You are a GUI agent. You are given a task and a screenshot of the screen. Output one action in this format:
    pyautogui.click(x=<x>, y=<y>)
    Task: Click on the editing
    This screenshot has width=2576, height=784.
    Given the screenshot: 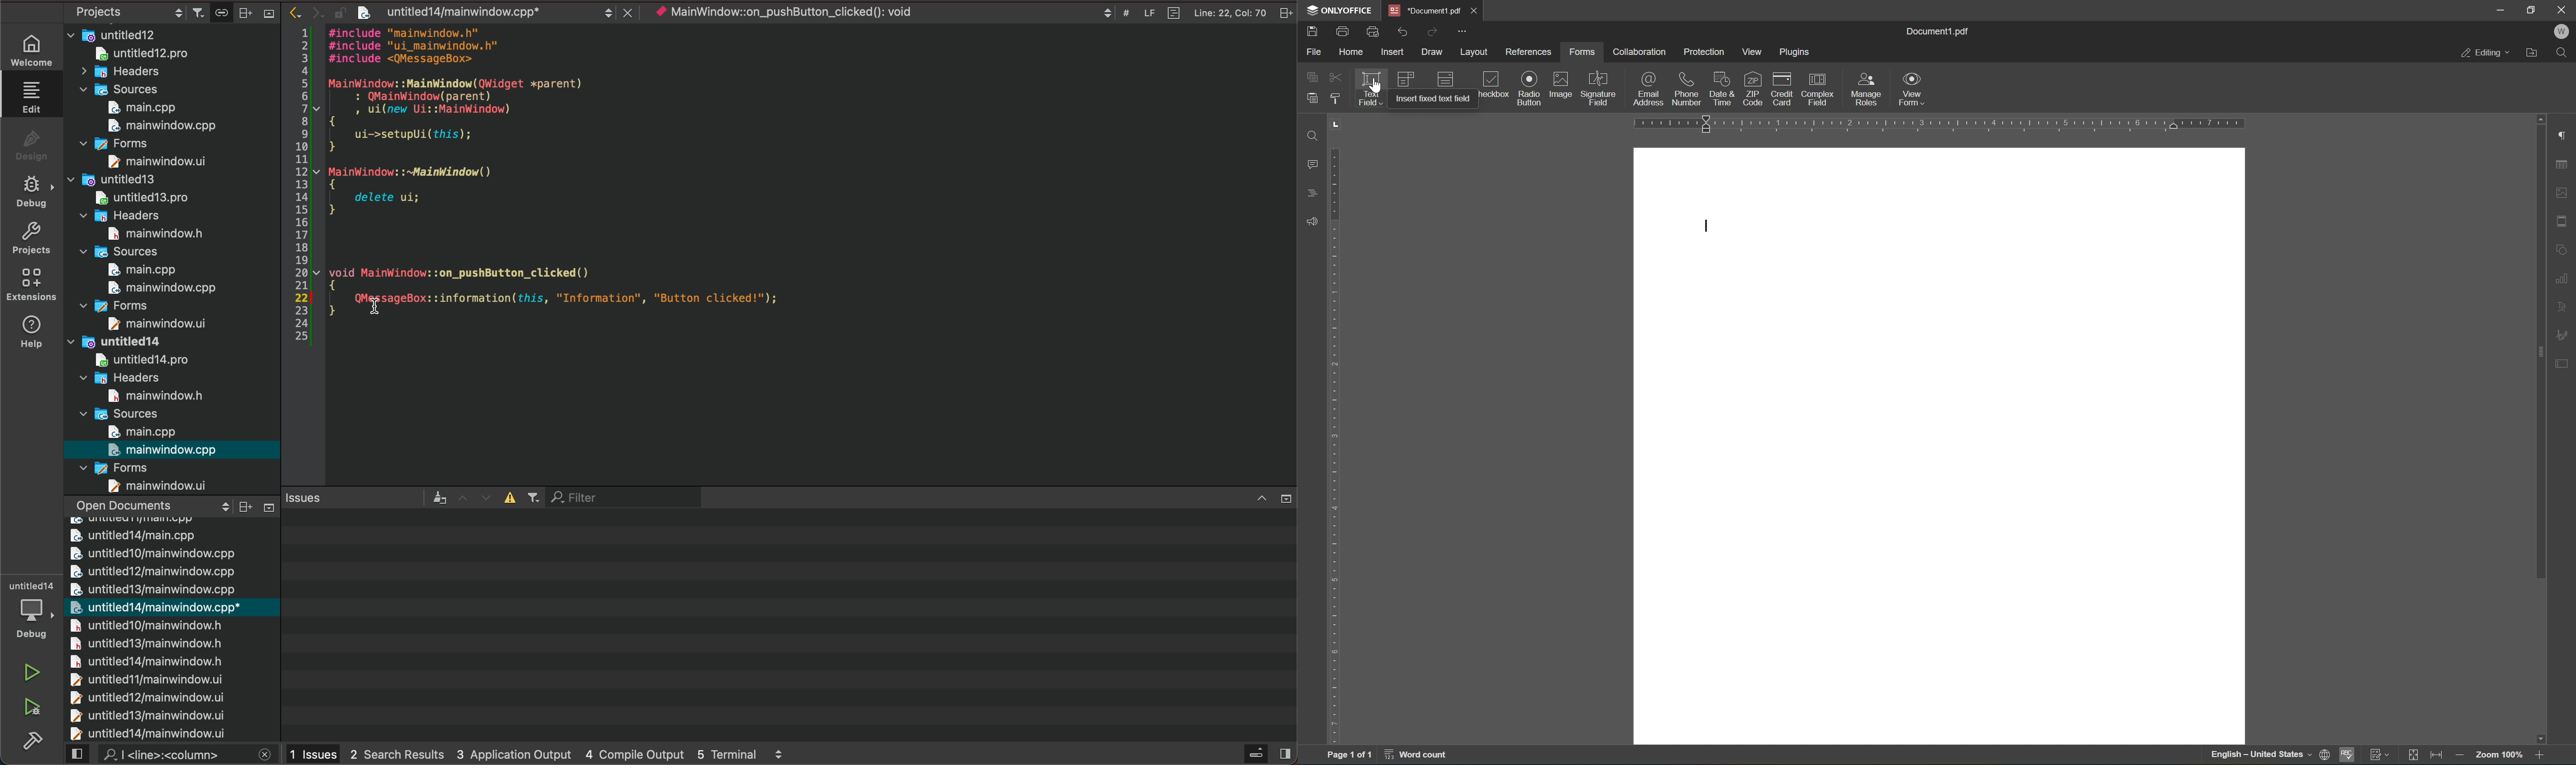 What is the action you would take?
    pyautogui.click(x=2485, y=51)
    